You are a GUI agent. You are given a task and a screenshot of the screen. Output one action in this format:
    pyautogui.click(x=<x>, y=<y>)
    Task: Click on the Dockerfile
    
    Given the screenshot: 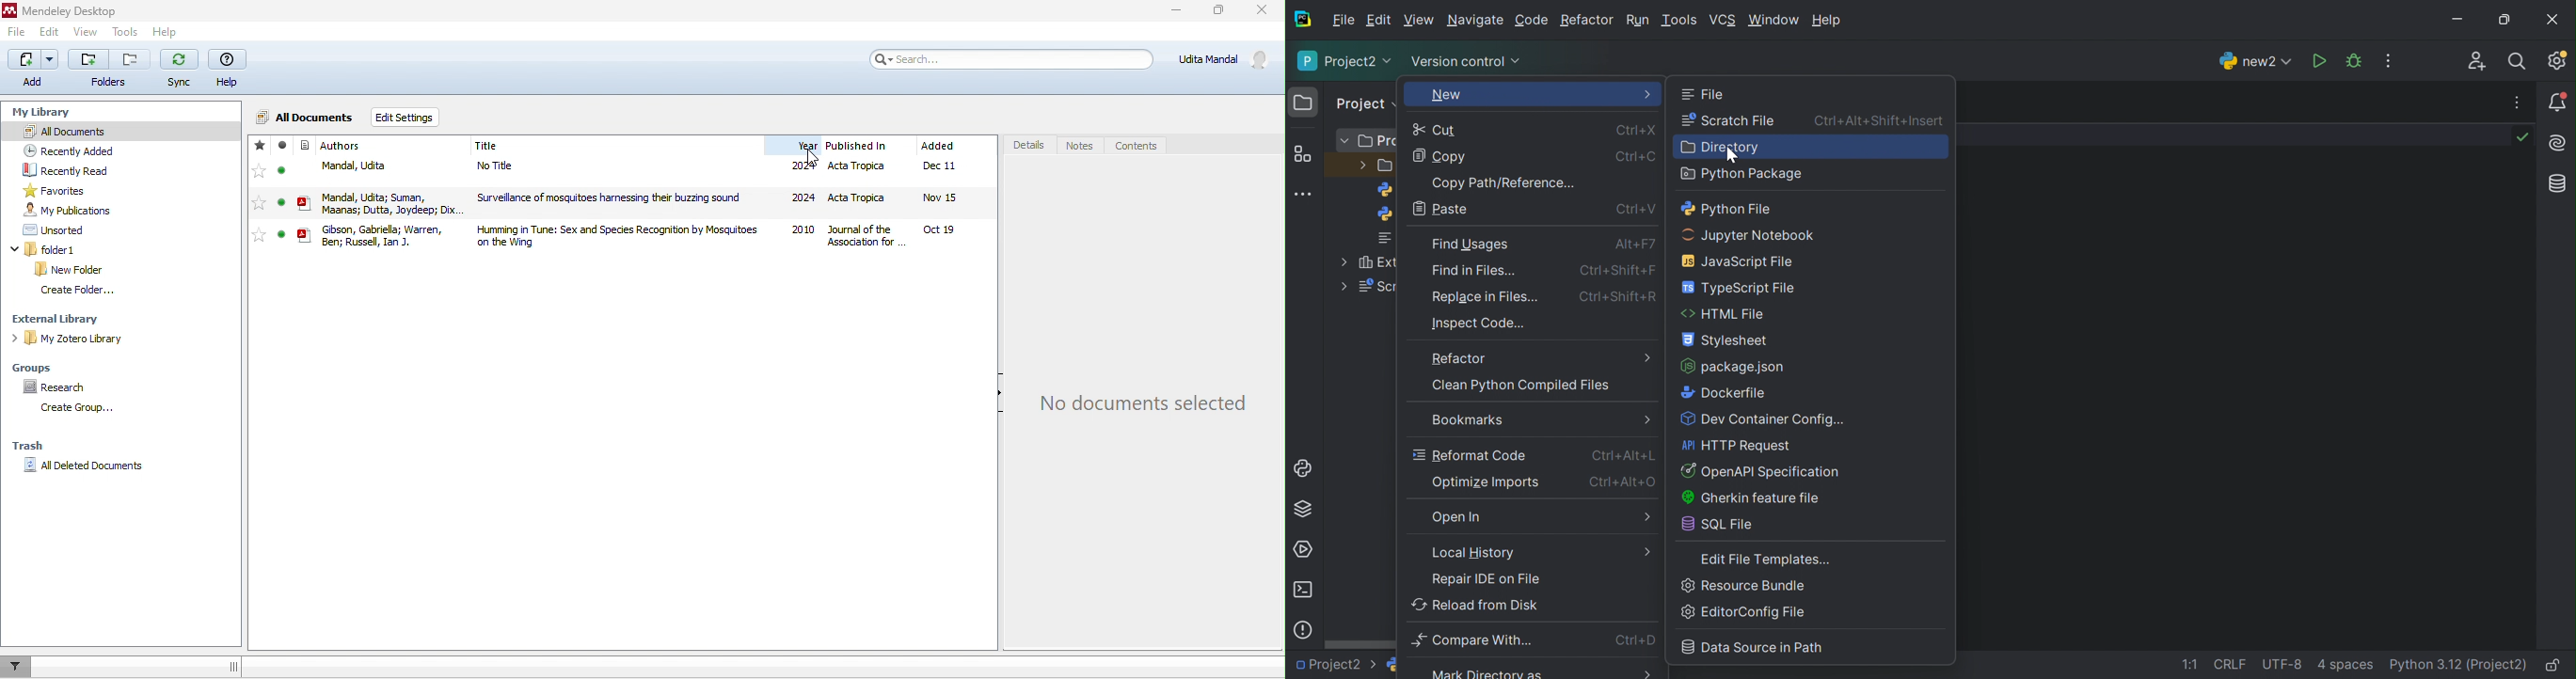 What is the action you would take?
    pyautogui.click(x=1725, y=393)
    